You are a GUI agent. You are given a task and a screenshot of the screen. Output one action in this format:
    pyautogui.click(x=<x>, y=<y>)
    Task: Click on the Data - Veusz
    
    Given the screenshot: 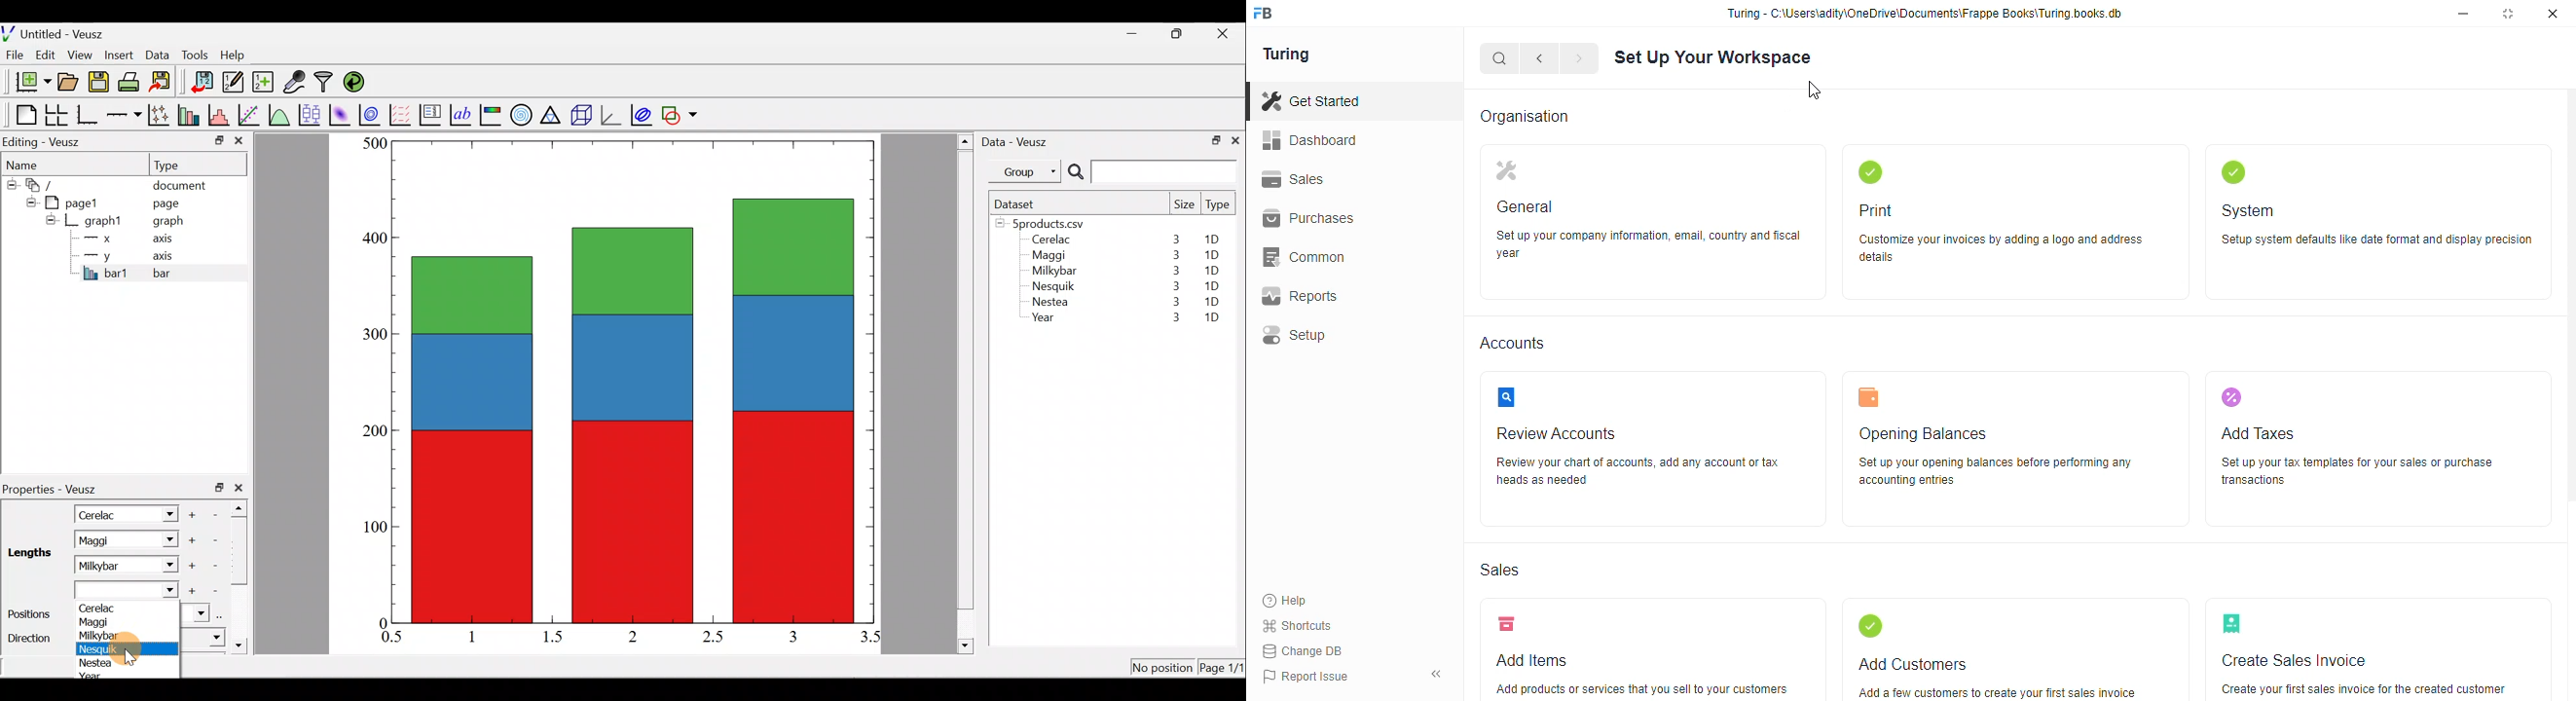 What is the action you would take?
    pyautogui.click(x=1018, y=140)
    